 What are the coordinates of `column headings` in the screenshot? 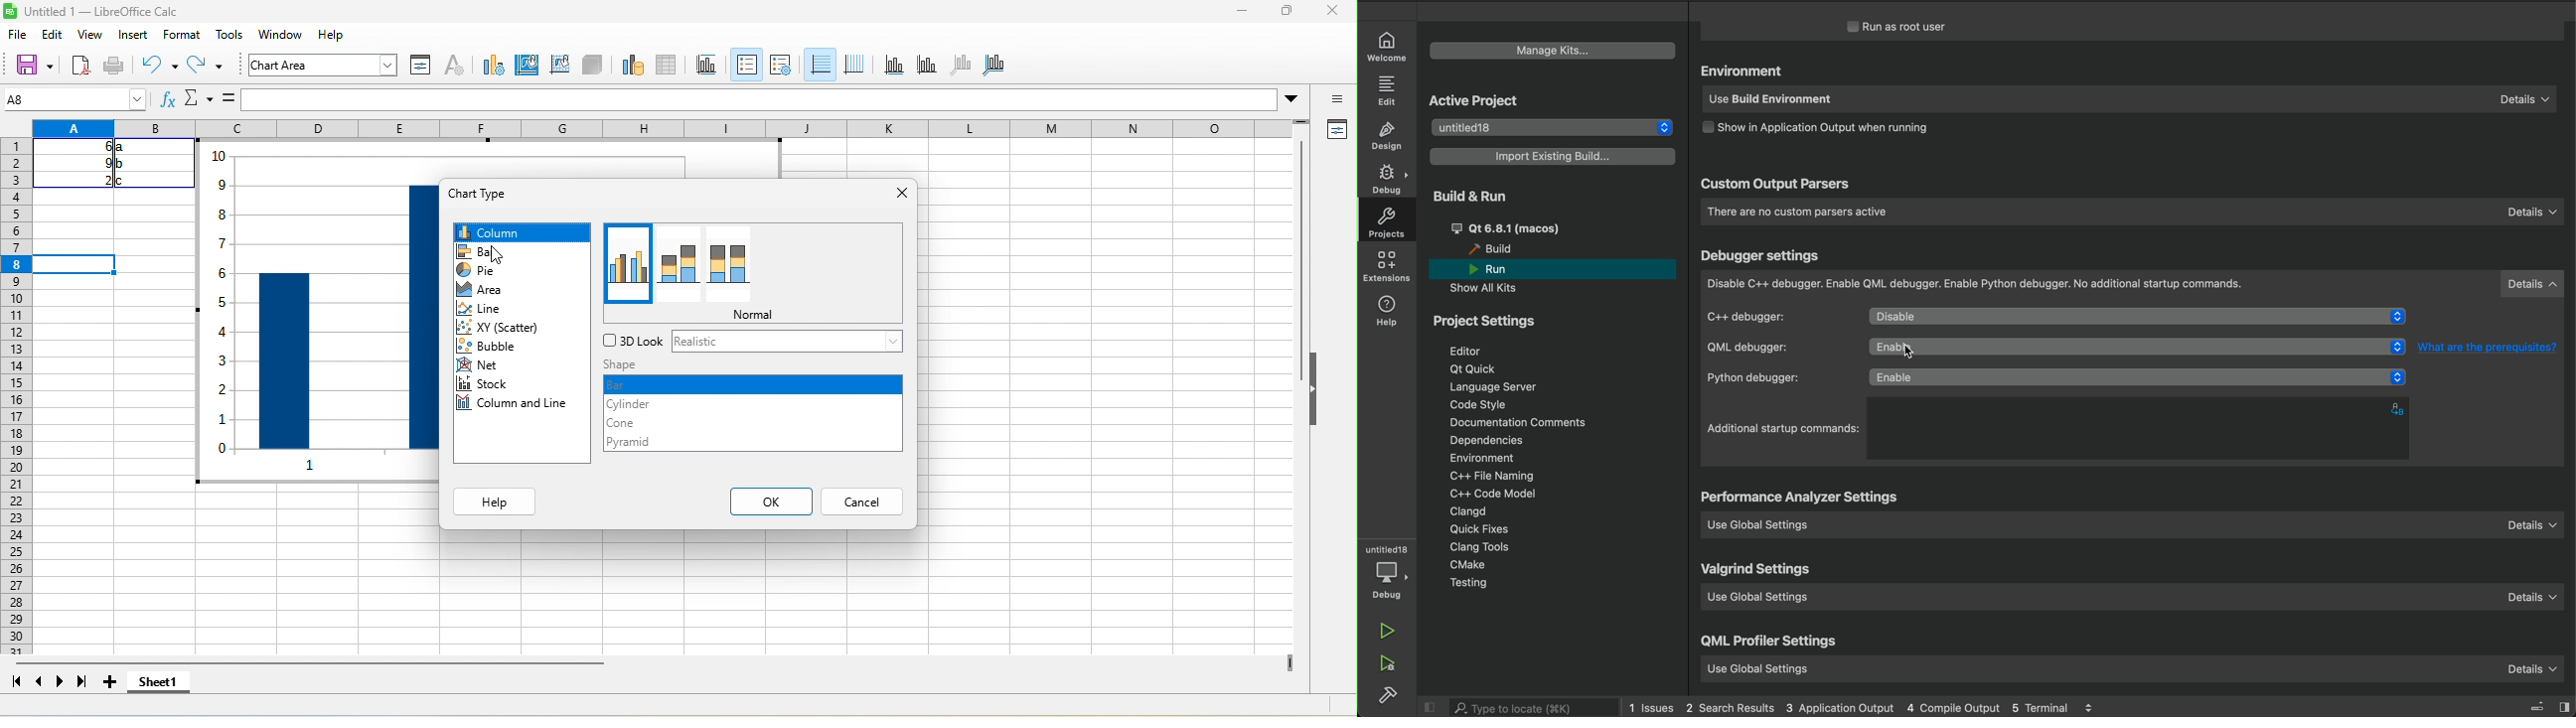 It's located at (674, 128).